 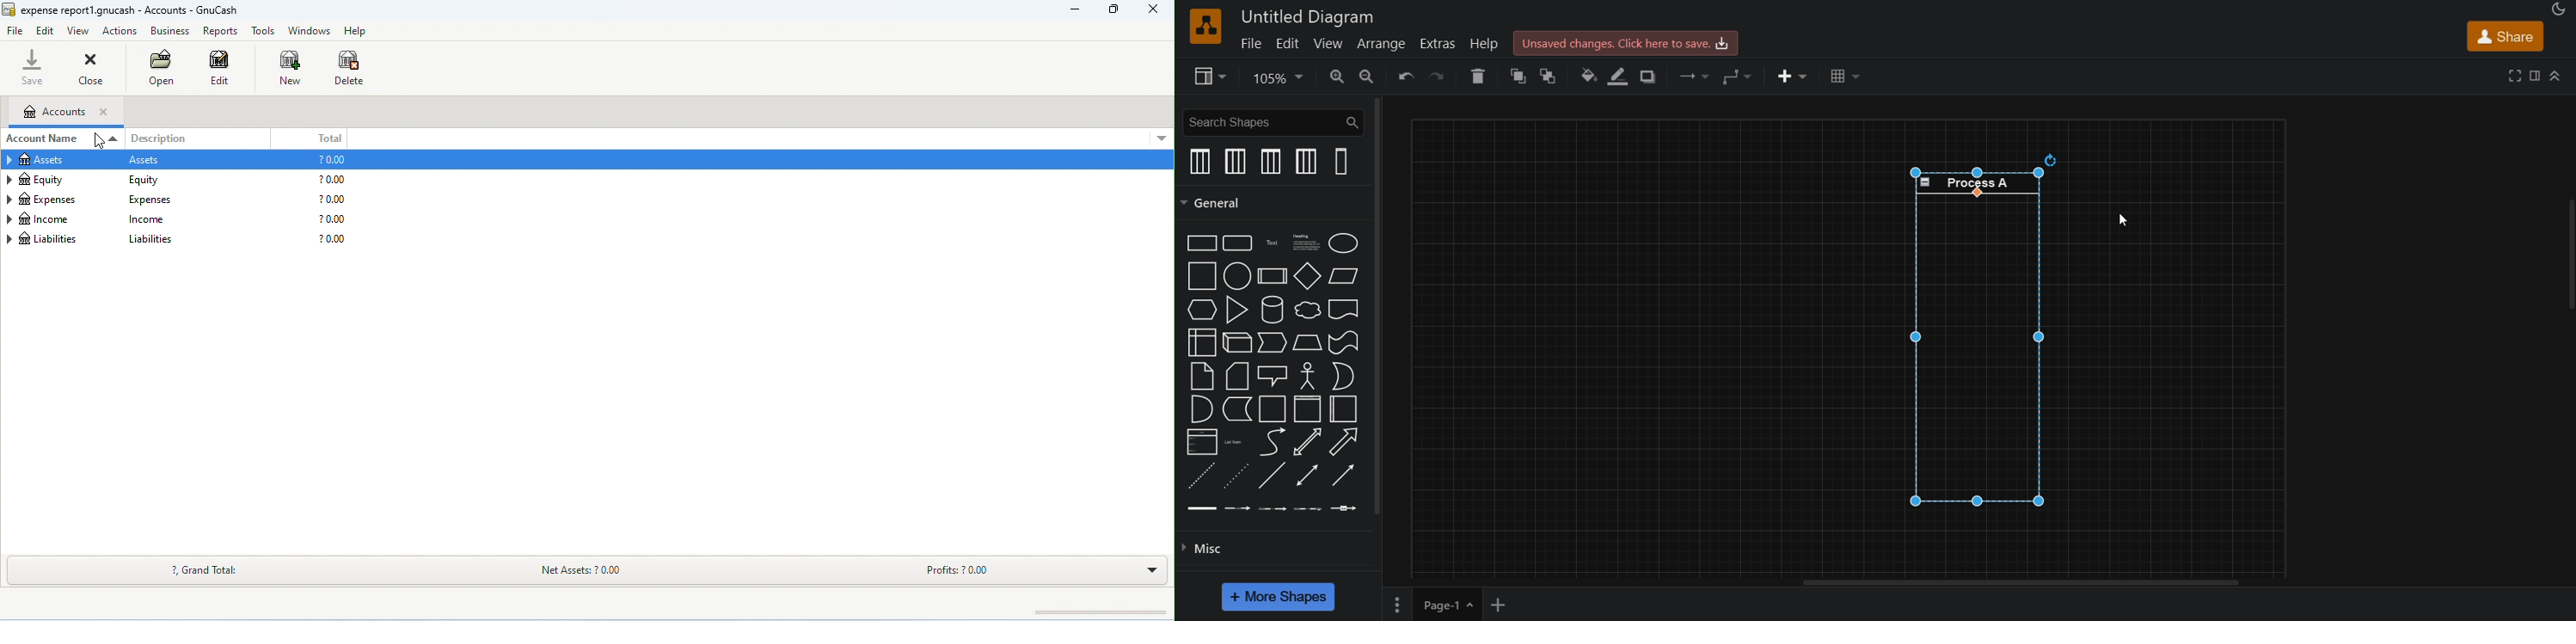 I want to click on profits, so click(x=961, y=572).